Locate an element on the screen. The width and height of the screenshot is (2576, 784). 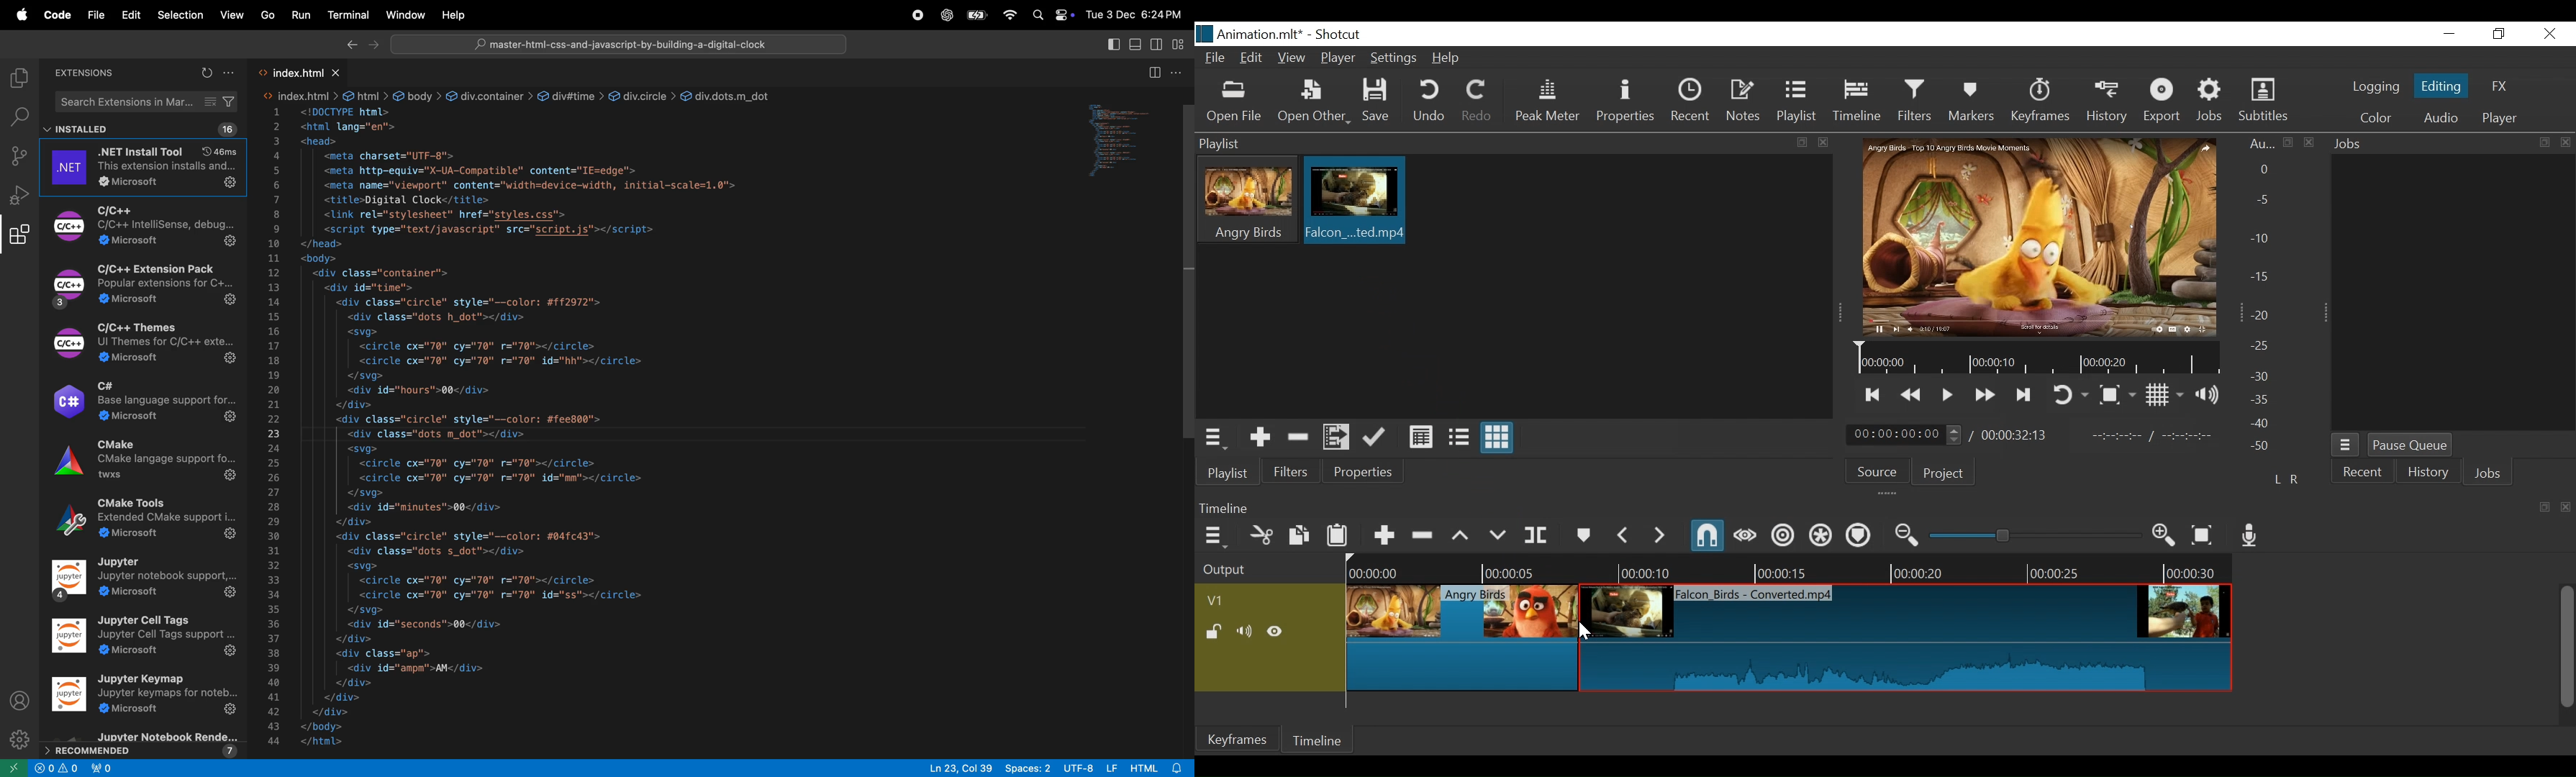
source control is located at coordinates (17, 154).